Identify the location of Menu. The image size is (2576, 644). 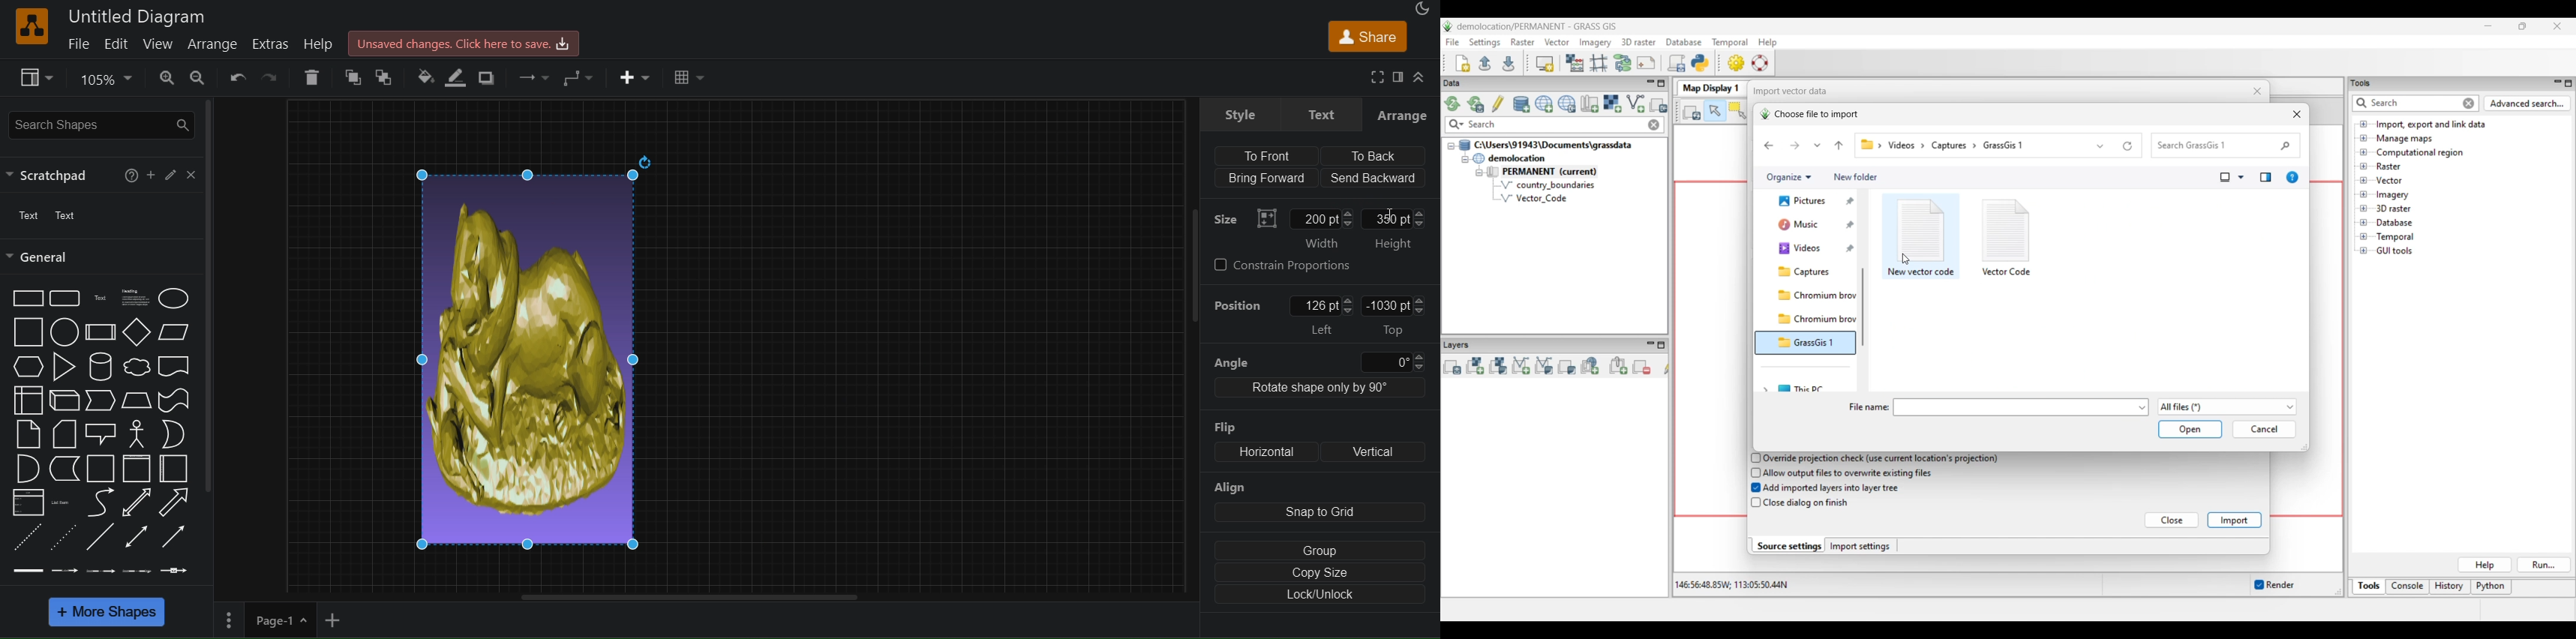
(227, 622).